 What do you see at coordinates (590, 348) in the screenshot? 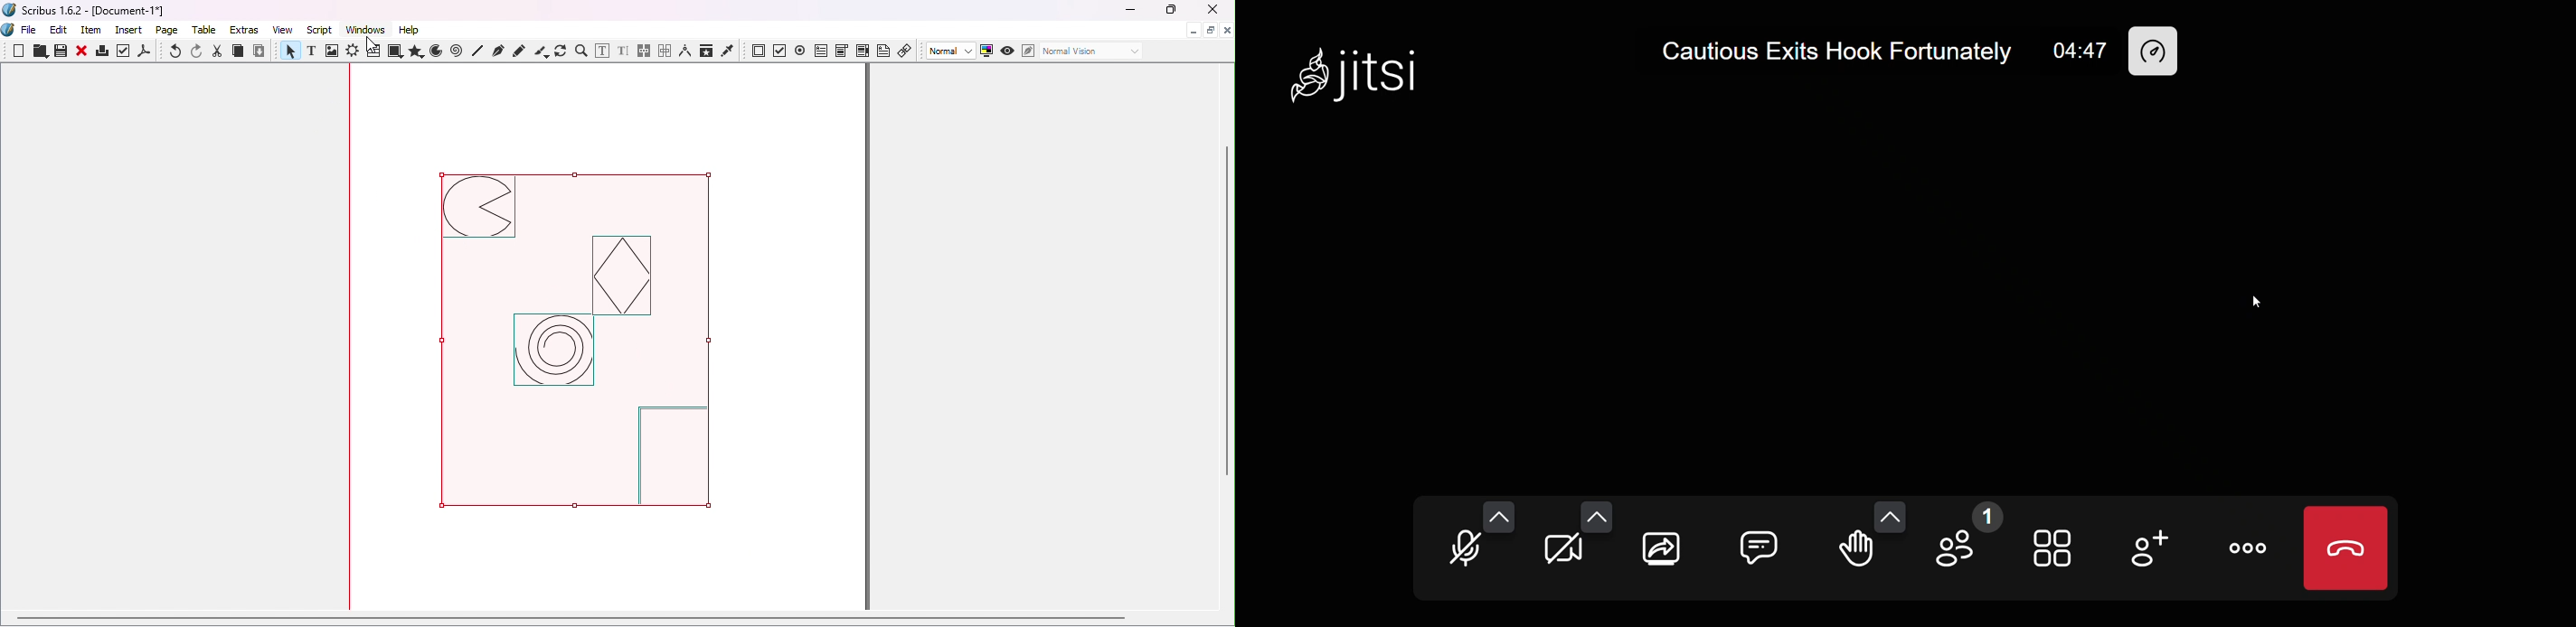
I see `Selected image` at bounding box center [590, 348].